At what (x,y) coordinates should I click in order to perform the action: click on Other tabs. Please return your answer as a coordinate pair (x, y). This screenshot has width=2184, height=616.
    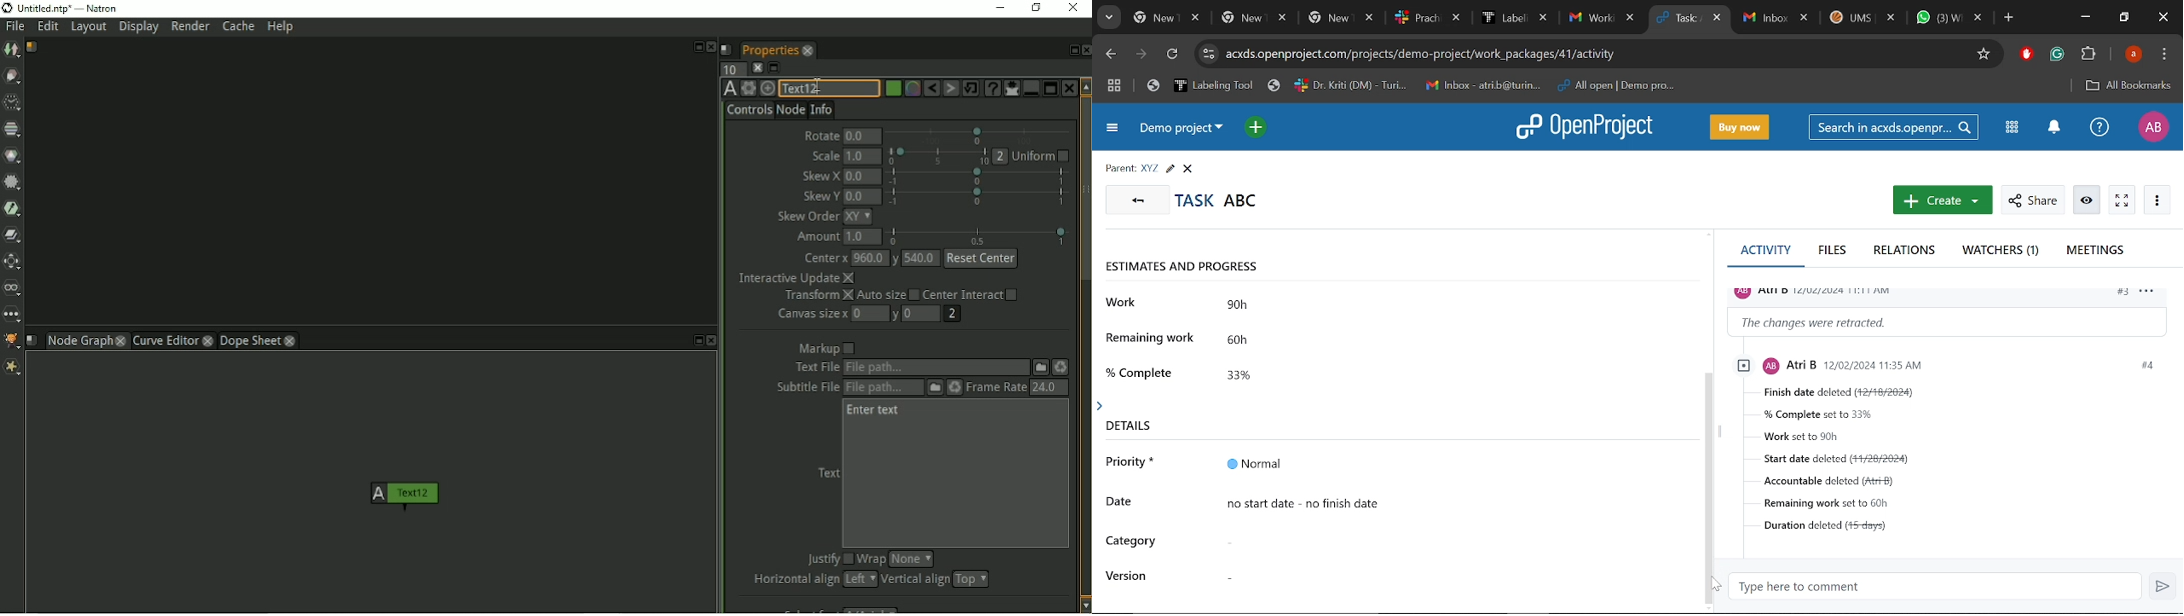
    Looking at the image, I should click on (1385, 18).